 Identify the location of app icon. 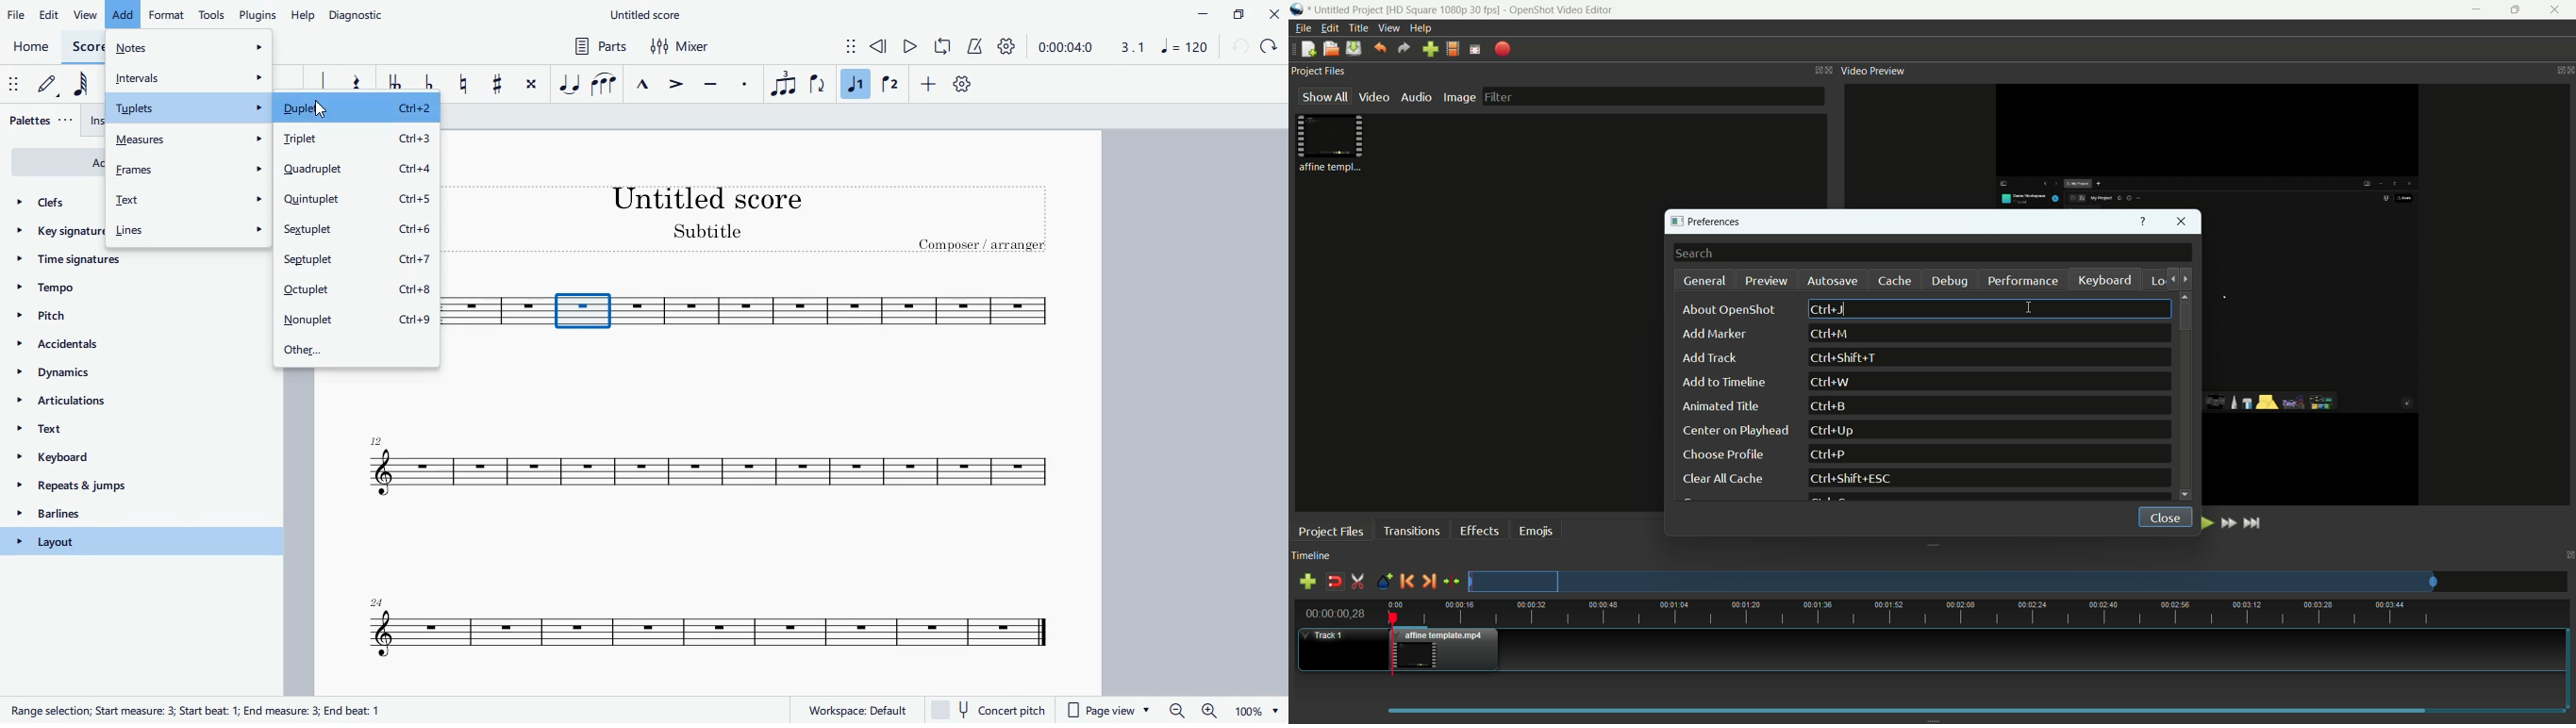
(1299, 11).